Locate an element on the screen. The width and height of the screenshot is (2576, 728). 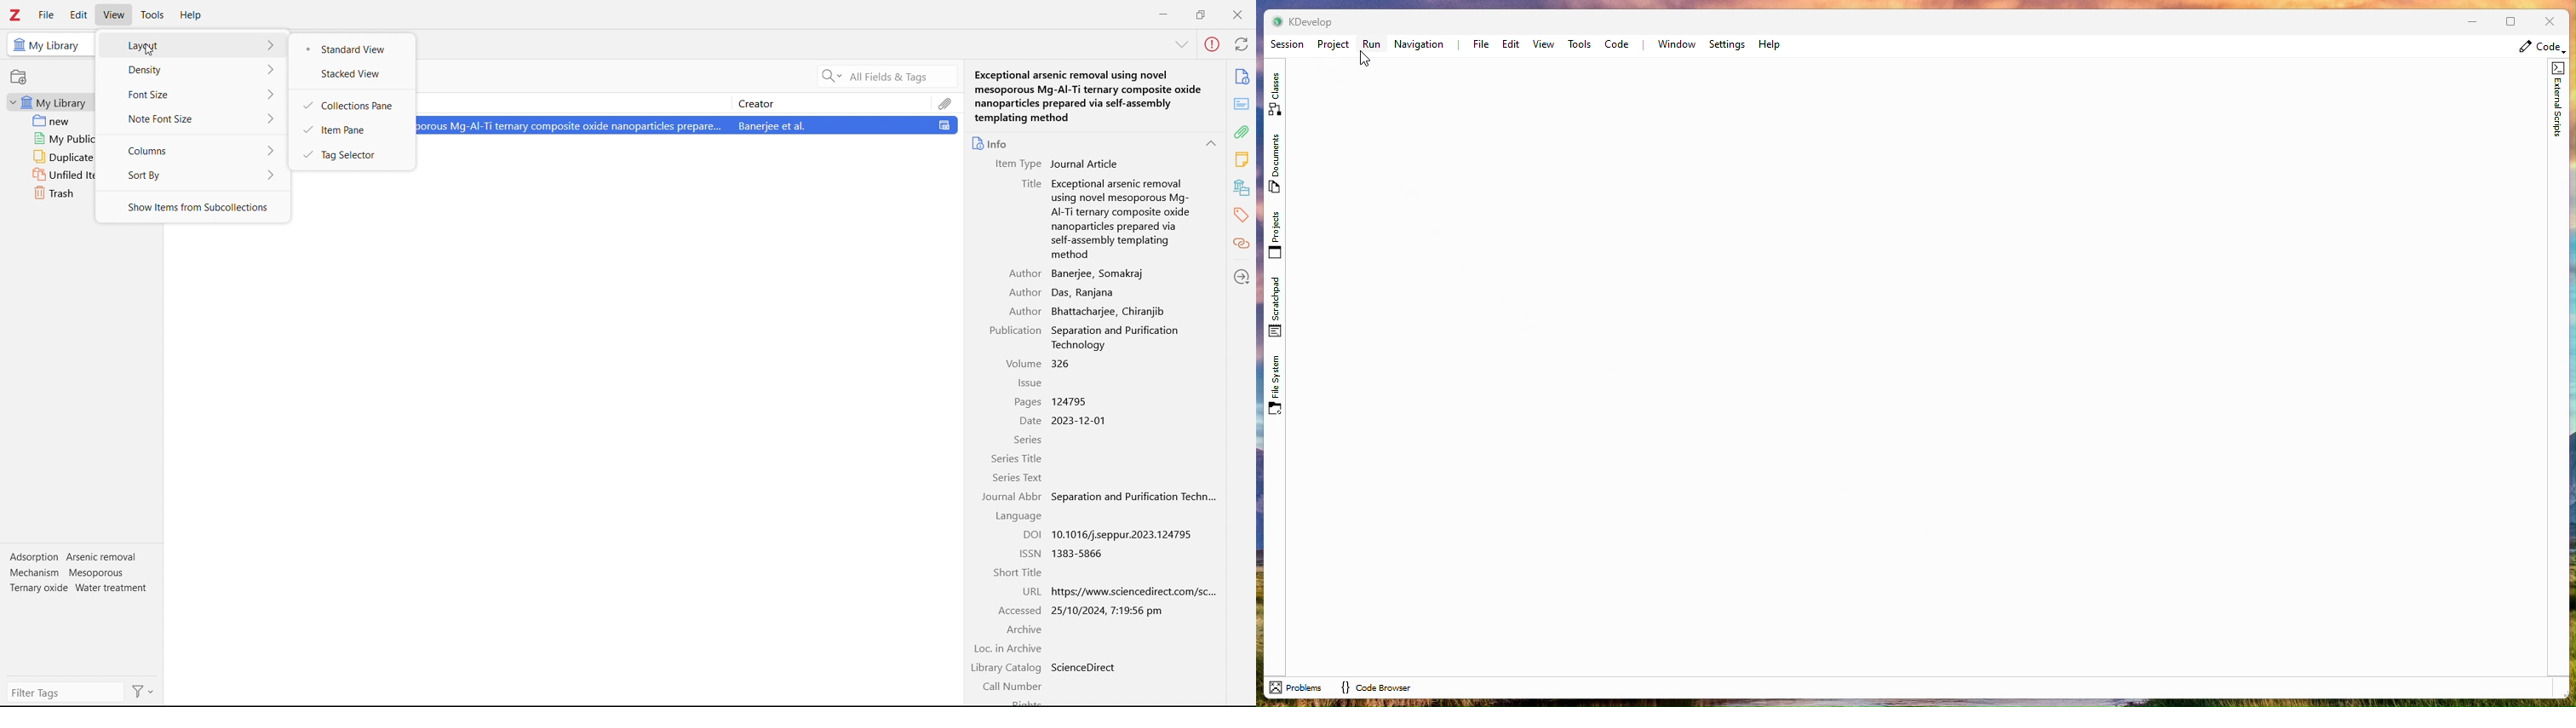
Exceptional arsenic removal using novel mesoporous Mg-Al-Ti temary composite oxide nanoparticles prepare... Banerjee et al. is located at coordinates (690, 125).